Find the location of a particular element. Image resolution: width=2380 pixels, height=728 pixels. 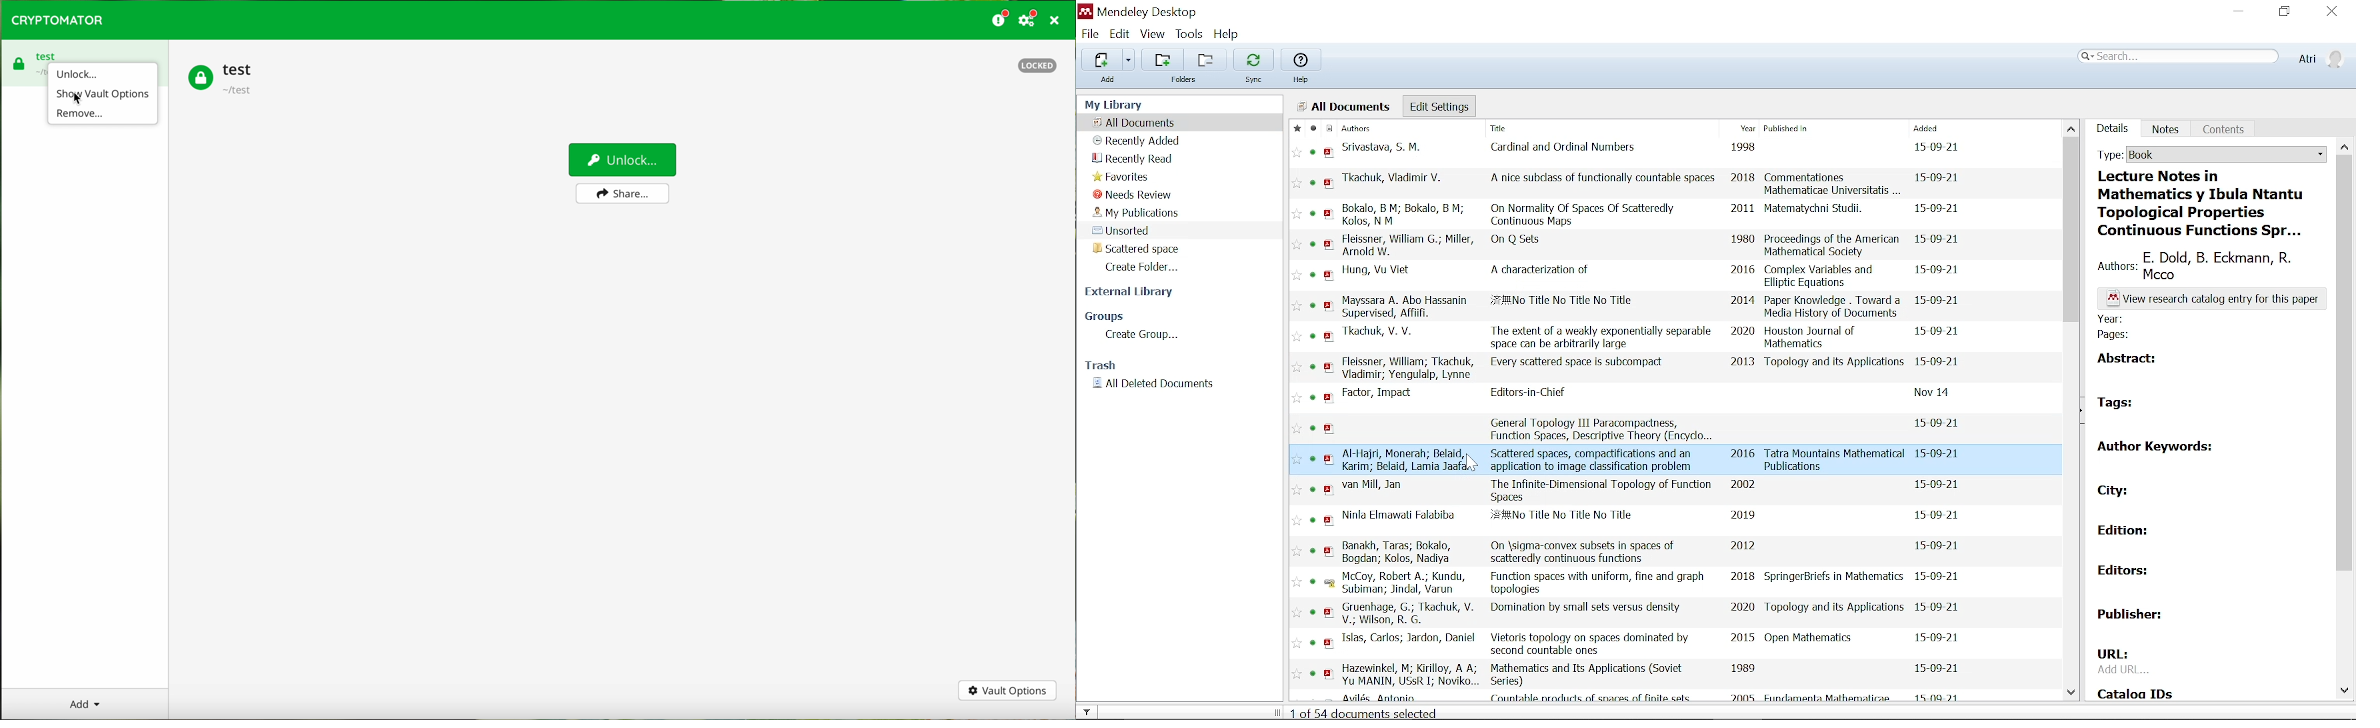

2016 is located at coordinates (1744, 453).